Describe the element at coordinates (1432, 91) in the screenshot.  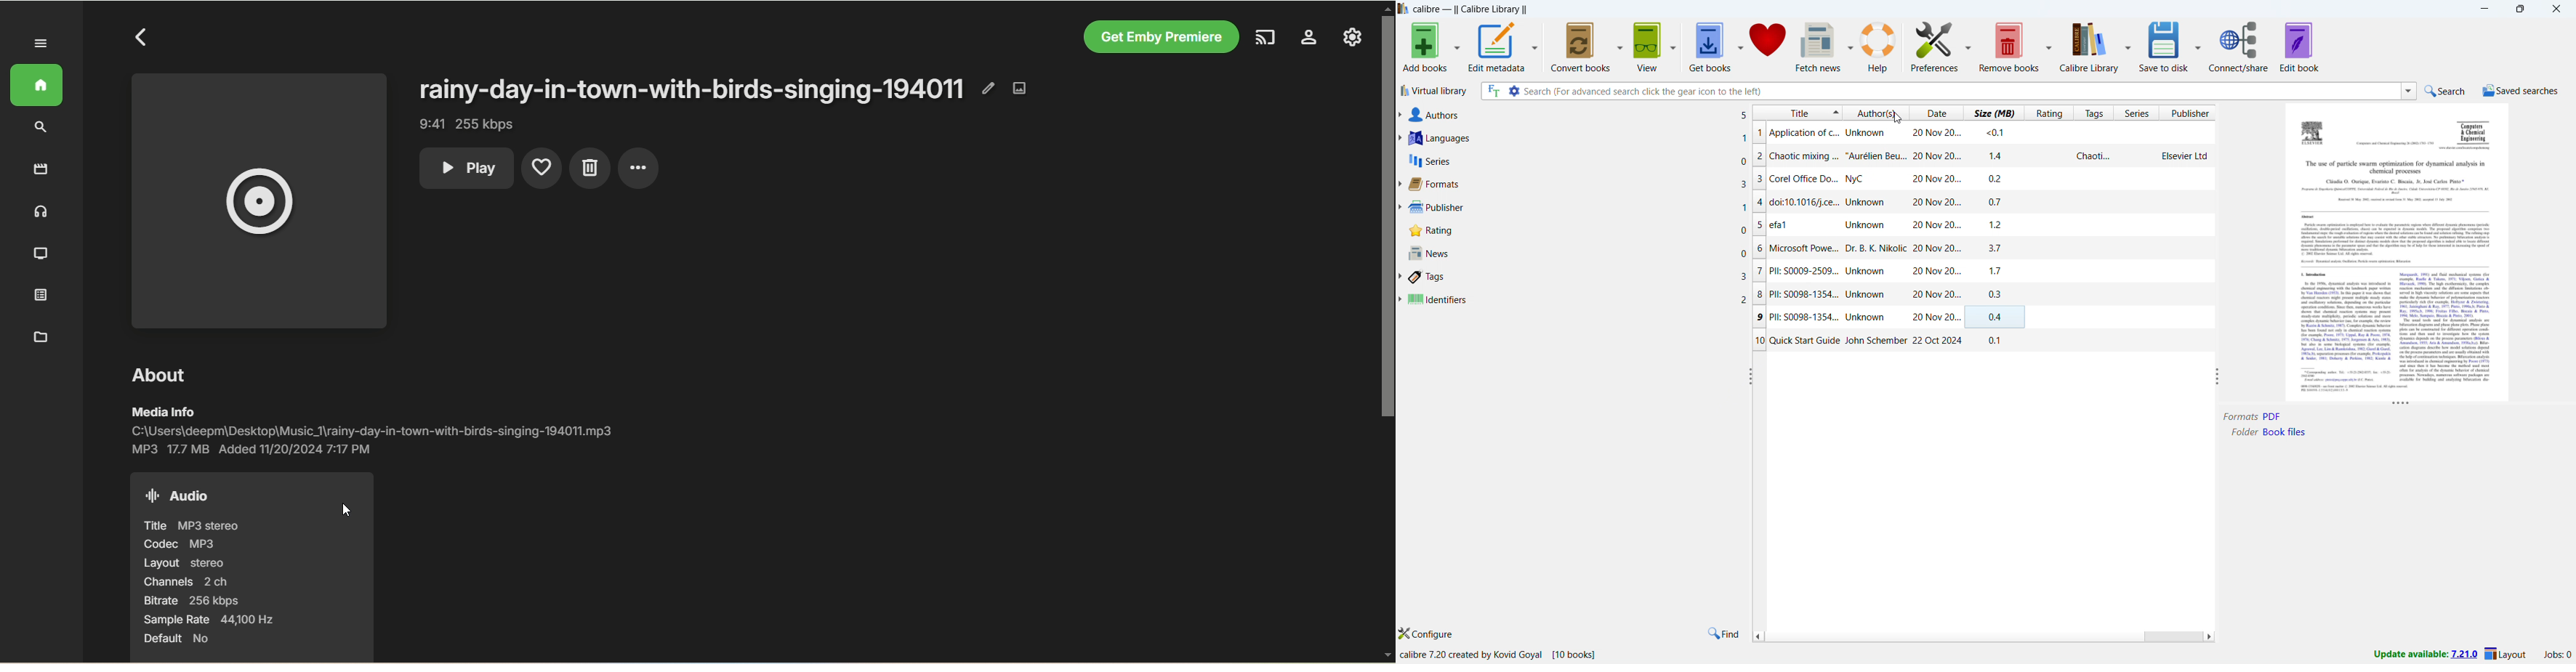
I see `virtual library` at that location.